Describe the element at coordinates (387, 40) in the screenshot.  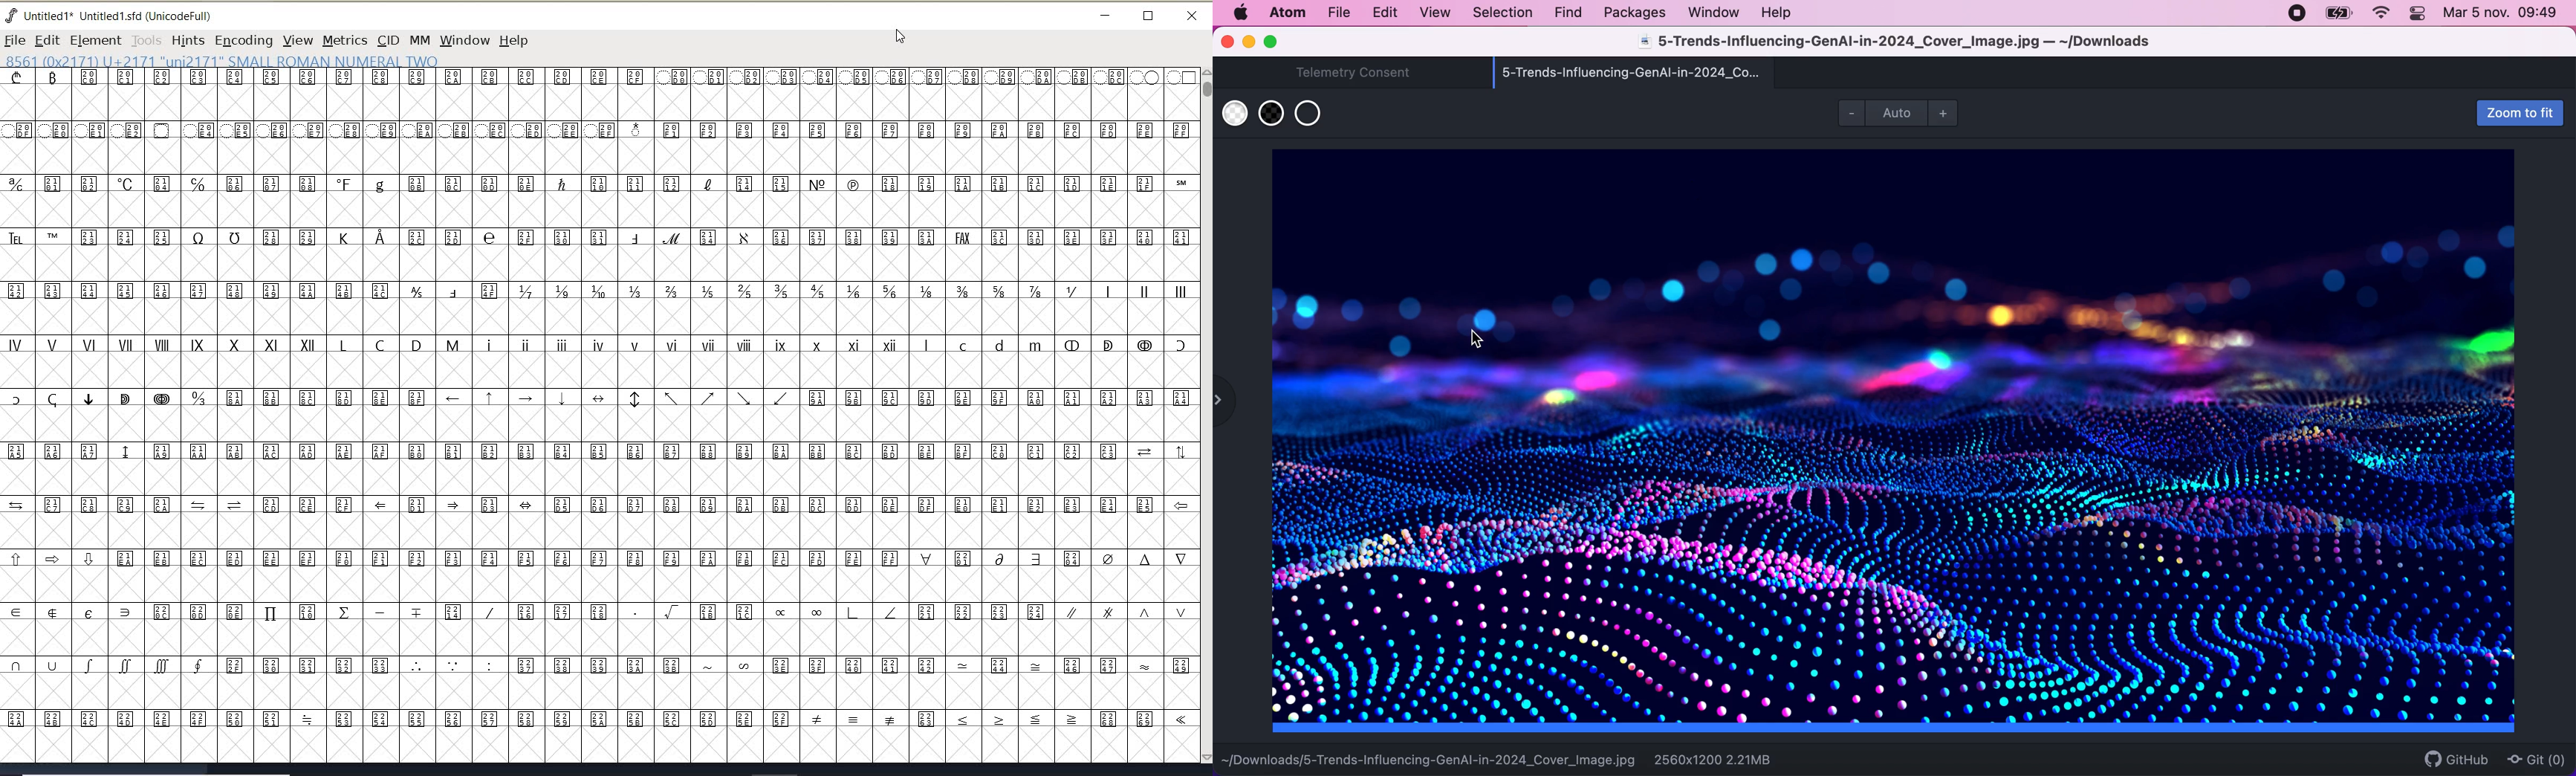
I see `CID` at that location.